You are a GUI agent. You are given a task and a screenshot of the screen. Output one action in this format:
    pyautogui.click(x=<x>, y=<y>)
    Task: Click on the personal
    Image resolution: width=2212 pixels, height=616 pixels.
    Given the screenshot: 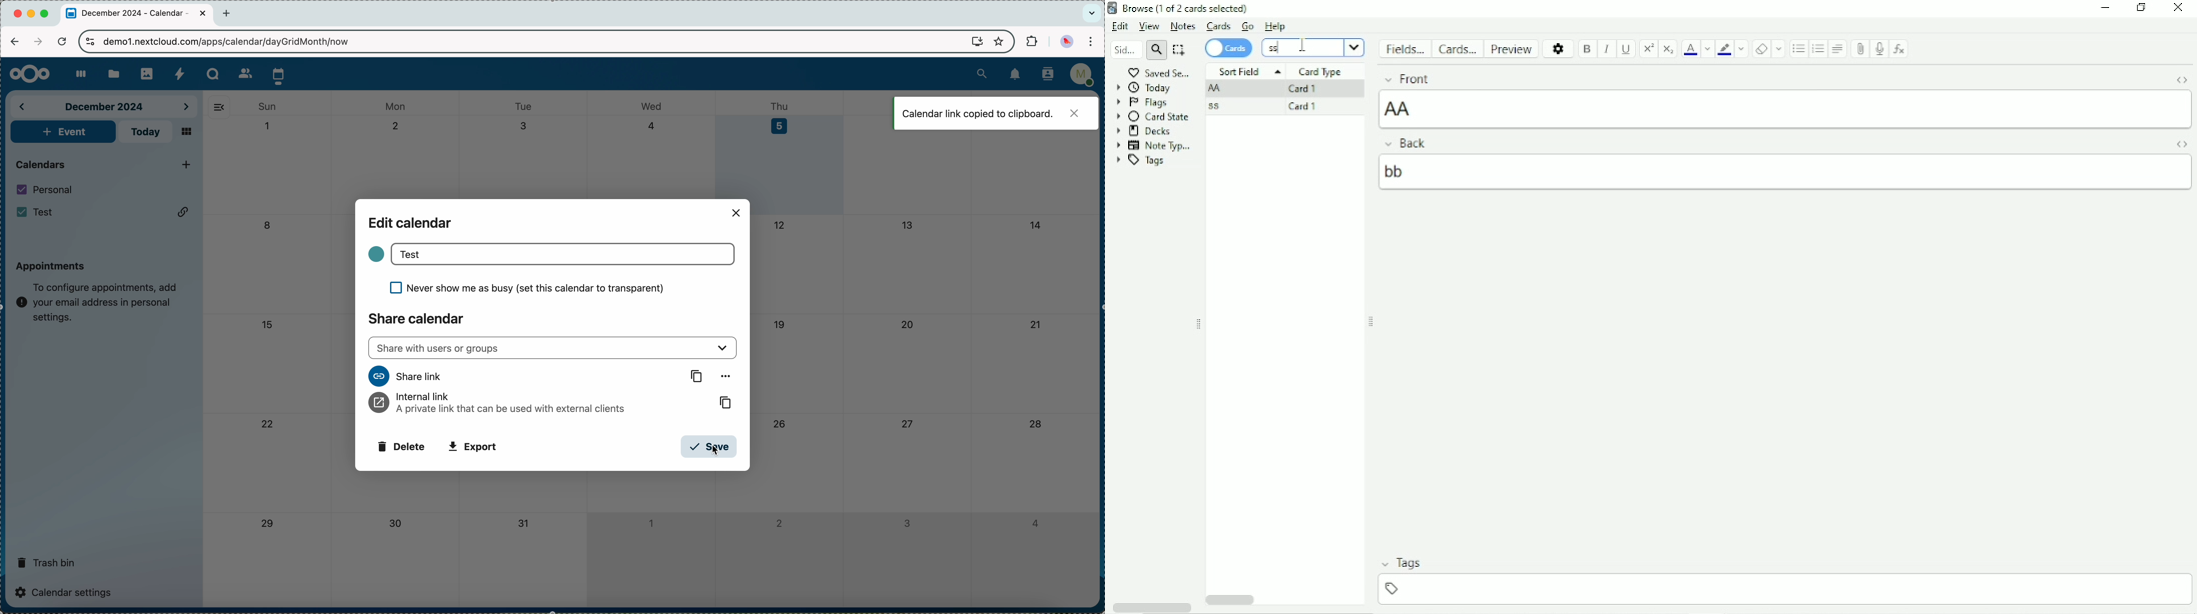 What is the action you would take?
    pyautogui.click(x=46, y=190)
    